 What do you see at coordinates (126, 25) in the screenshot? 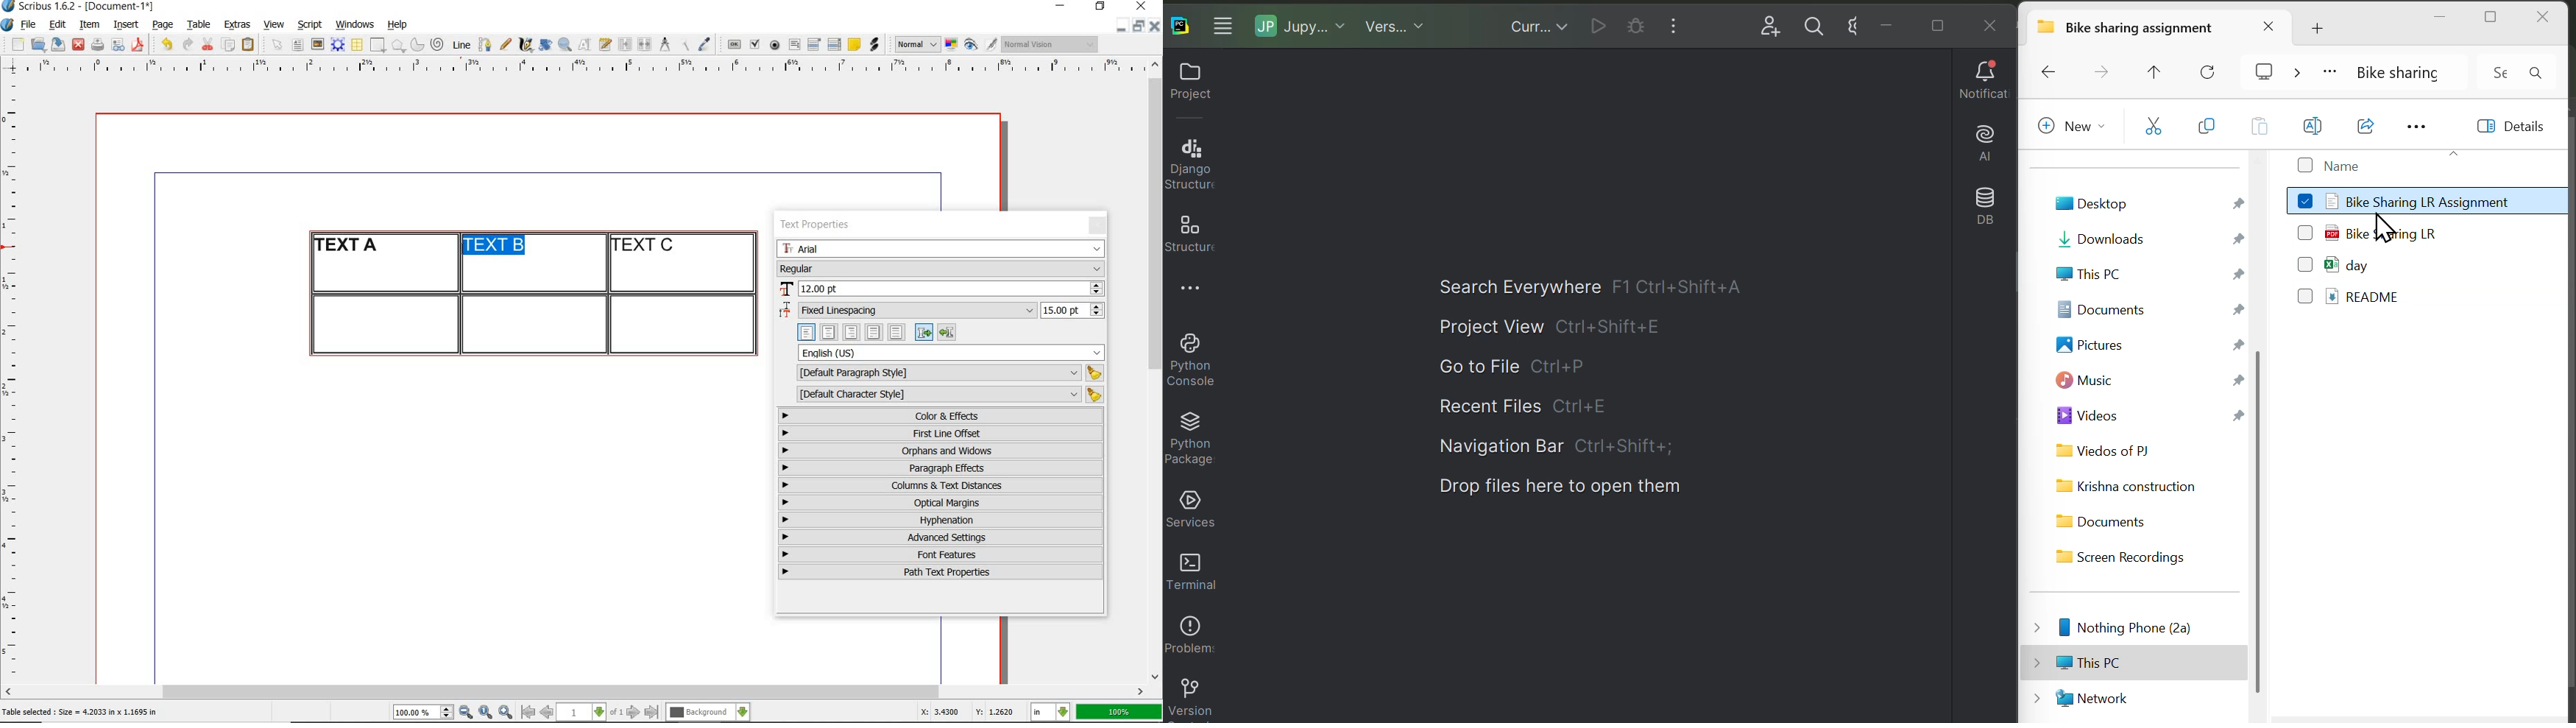
I see `insert` at bounding box center [126, 25].